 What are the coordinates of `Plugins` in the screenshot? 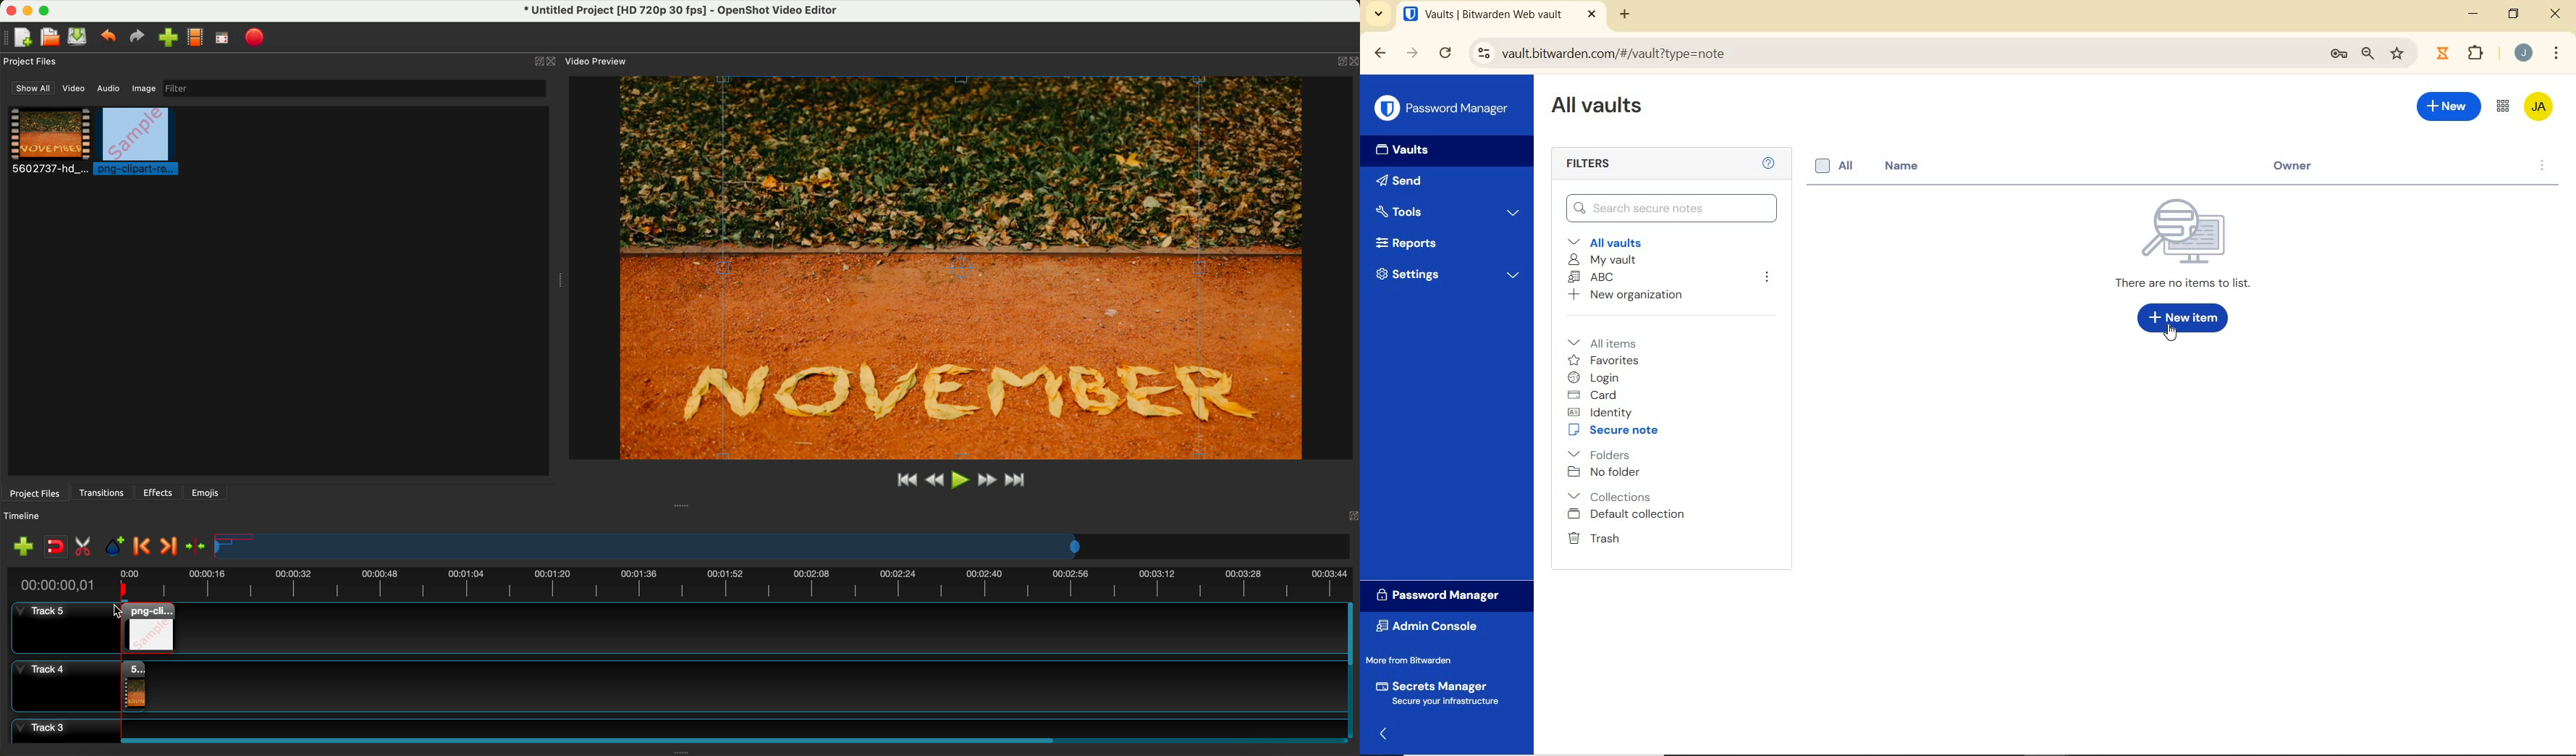 It's located at (2478, 51).